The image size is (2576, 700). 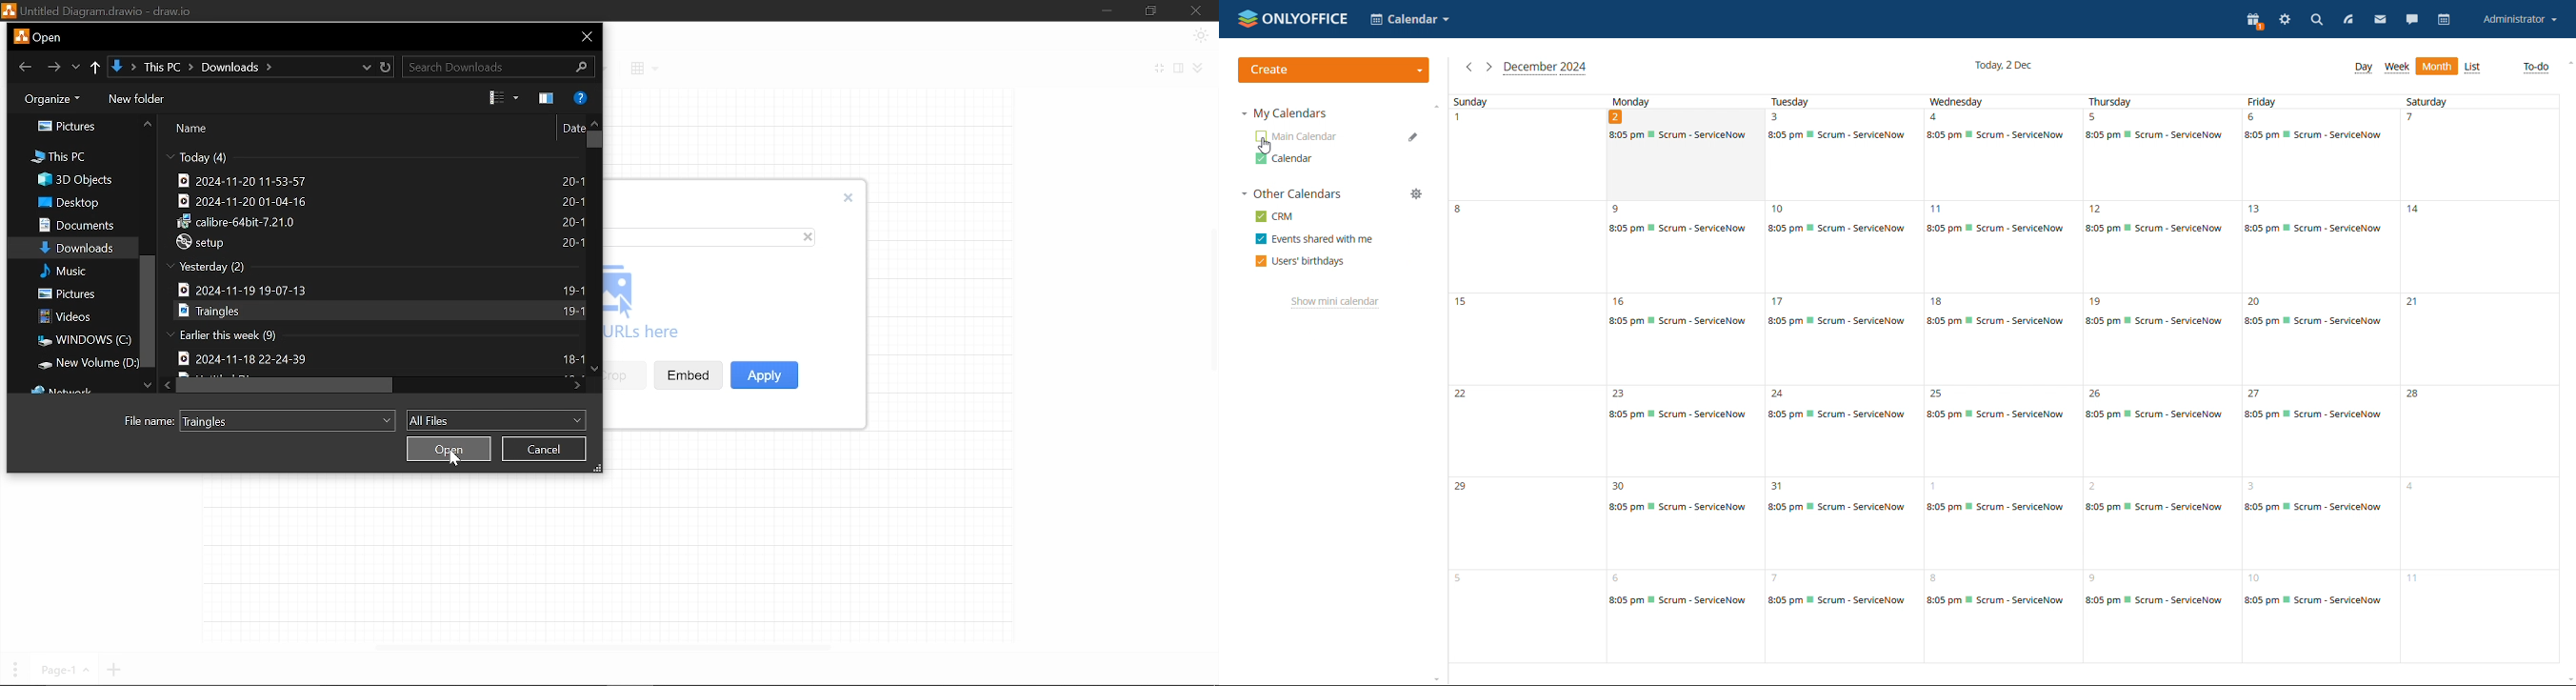 I want to click on 2024-11-19 19-07-13, so click(x=269, y=291).